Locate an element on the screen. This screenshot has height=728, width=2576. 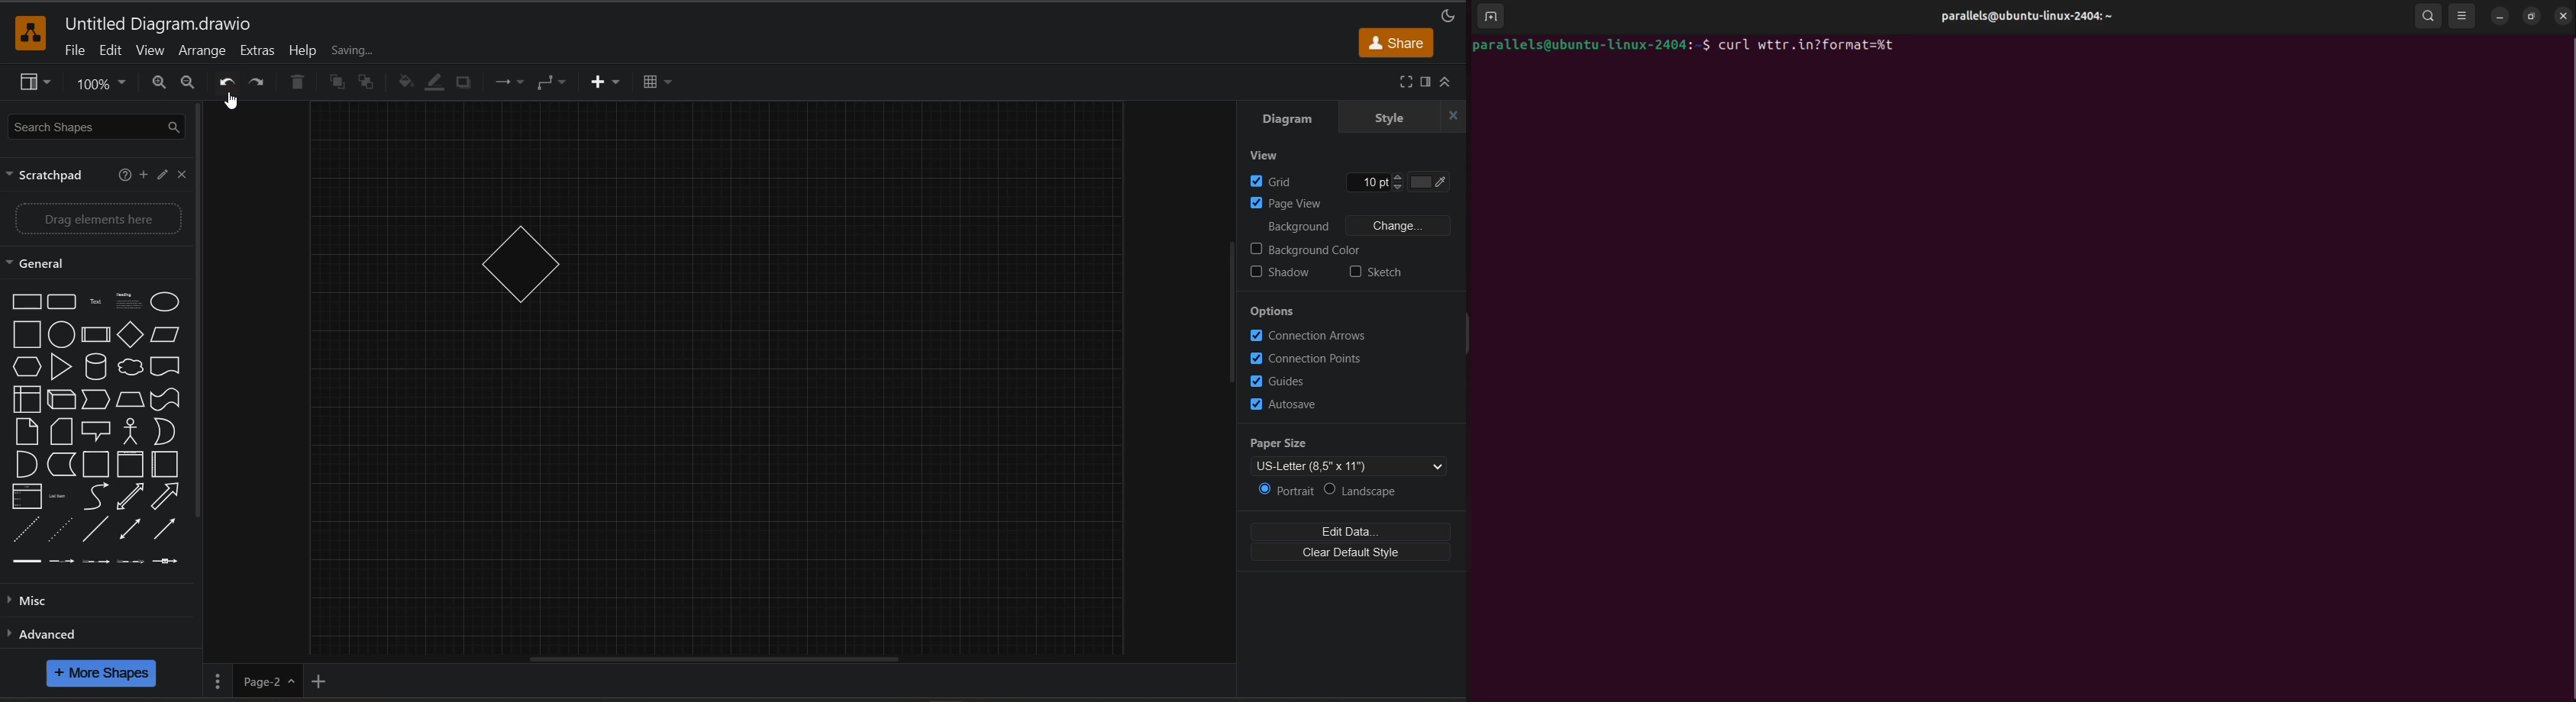
Bidirectional Connector is located at coordinates (132, 532).